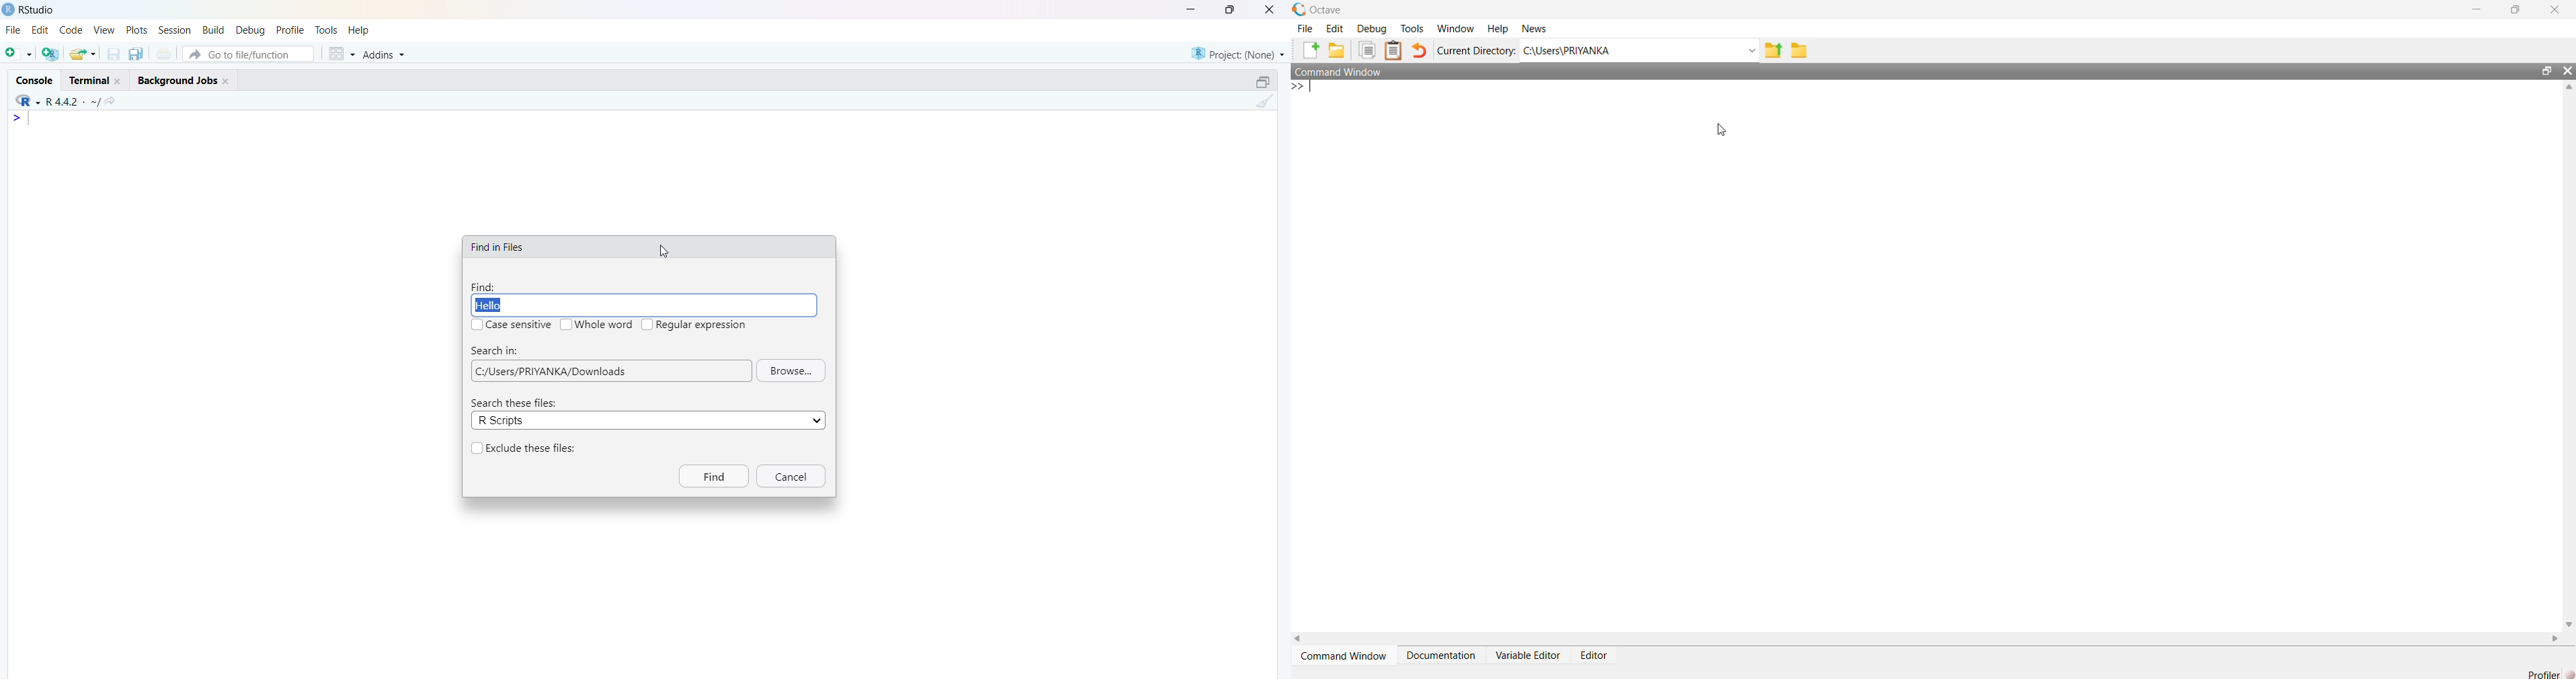 This screenshot has width=2576, height=700. I want to click on code, so click(71, 30).